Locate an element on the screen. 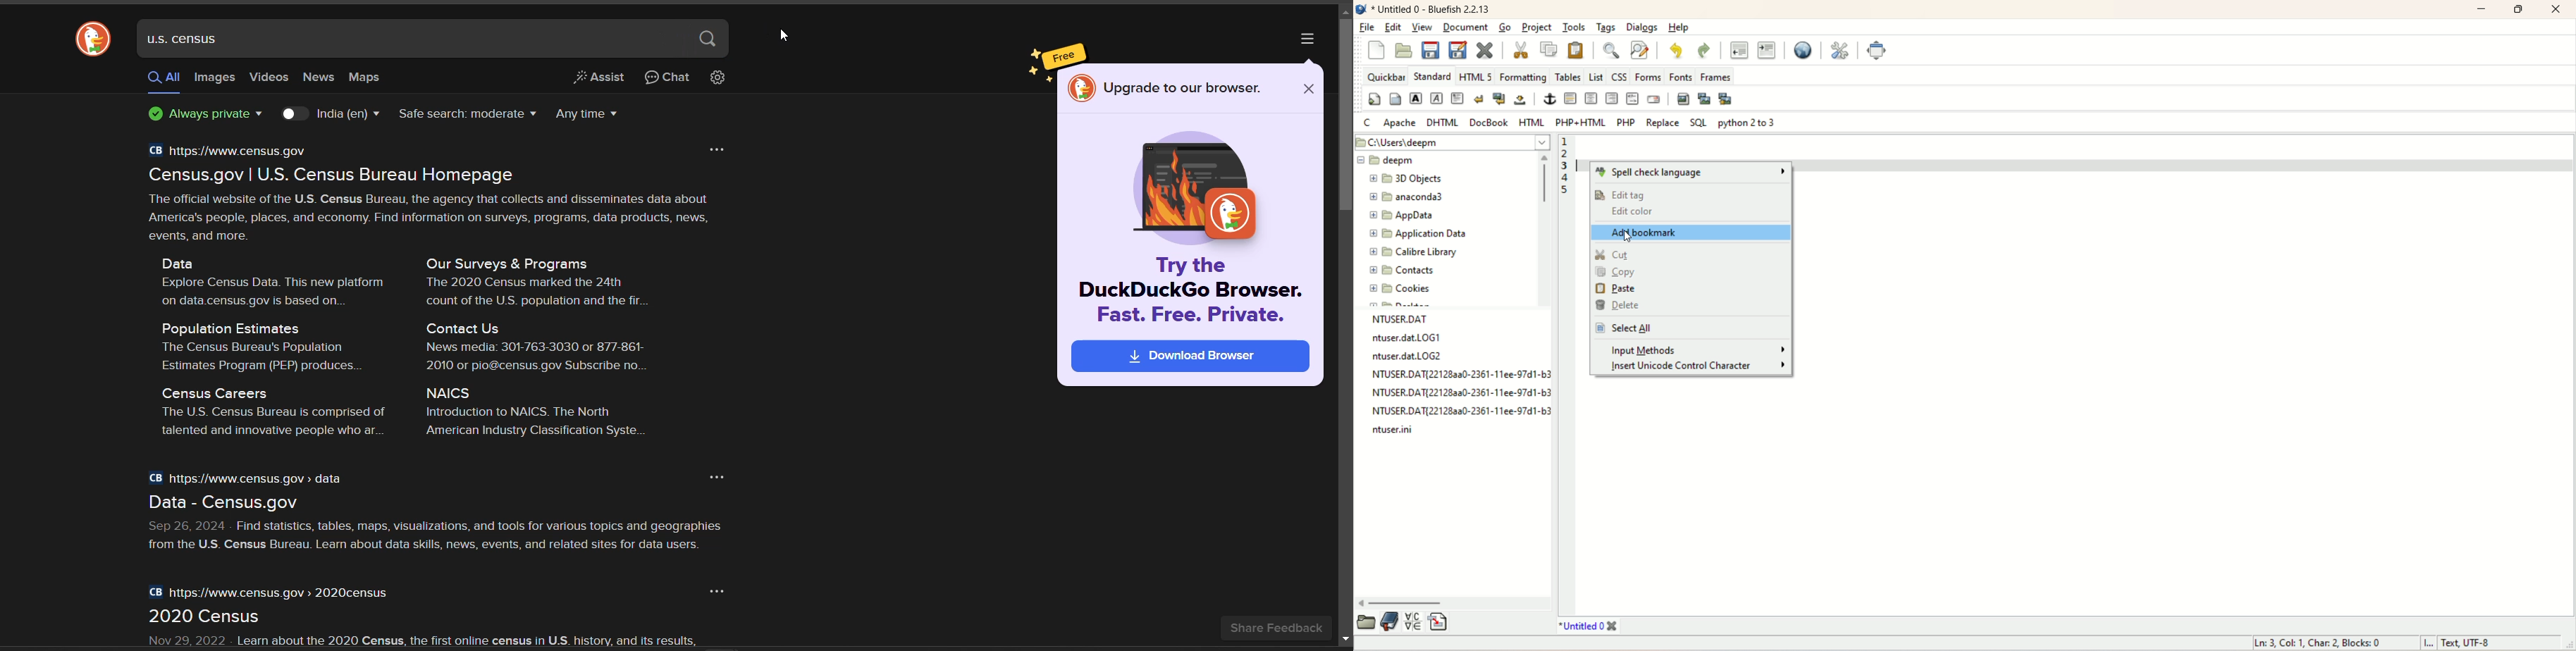  help is located at coordinates (1678, 27).